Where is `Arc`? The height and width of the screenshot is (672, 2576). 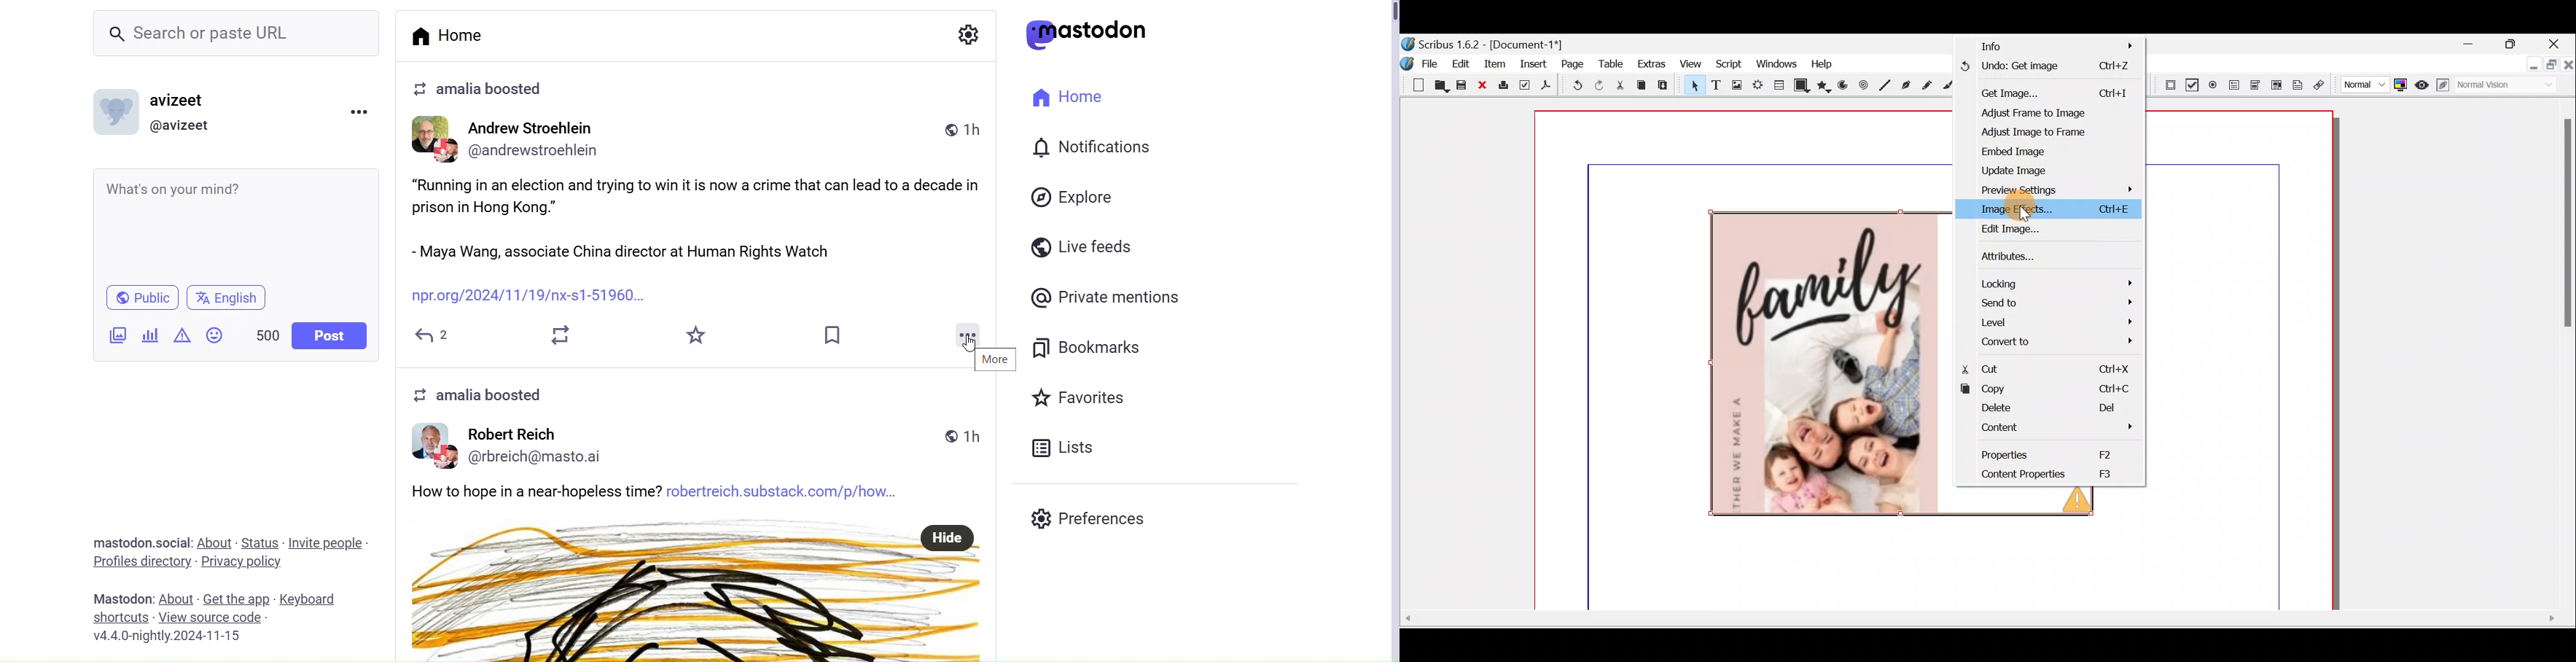 Arc is located at coordinates (1845, 87).